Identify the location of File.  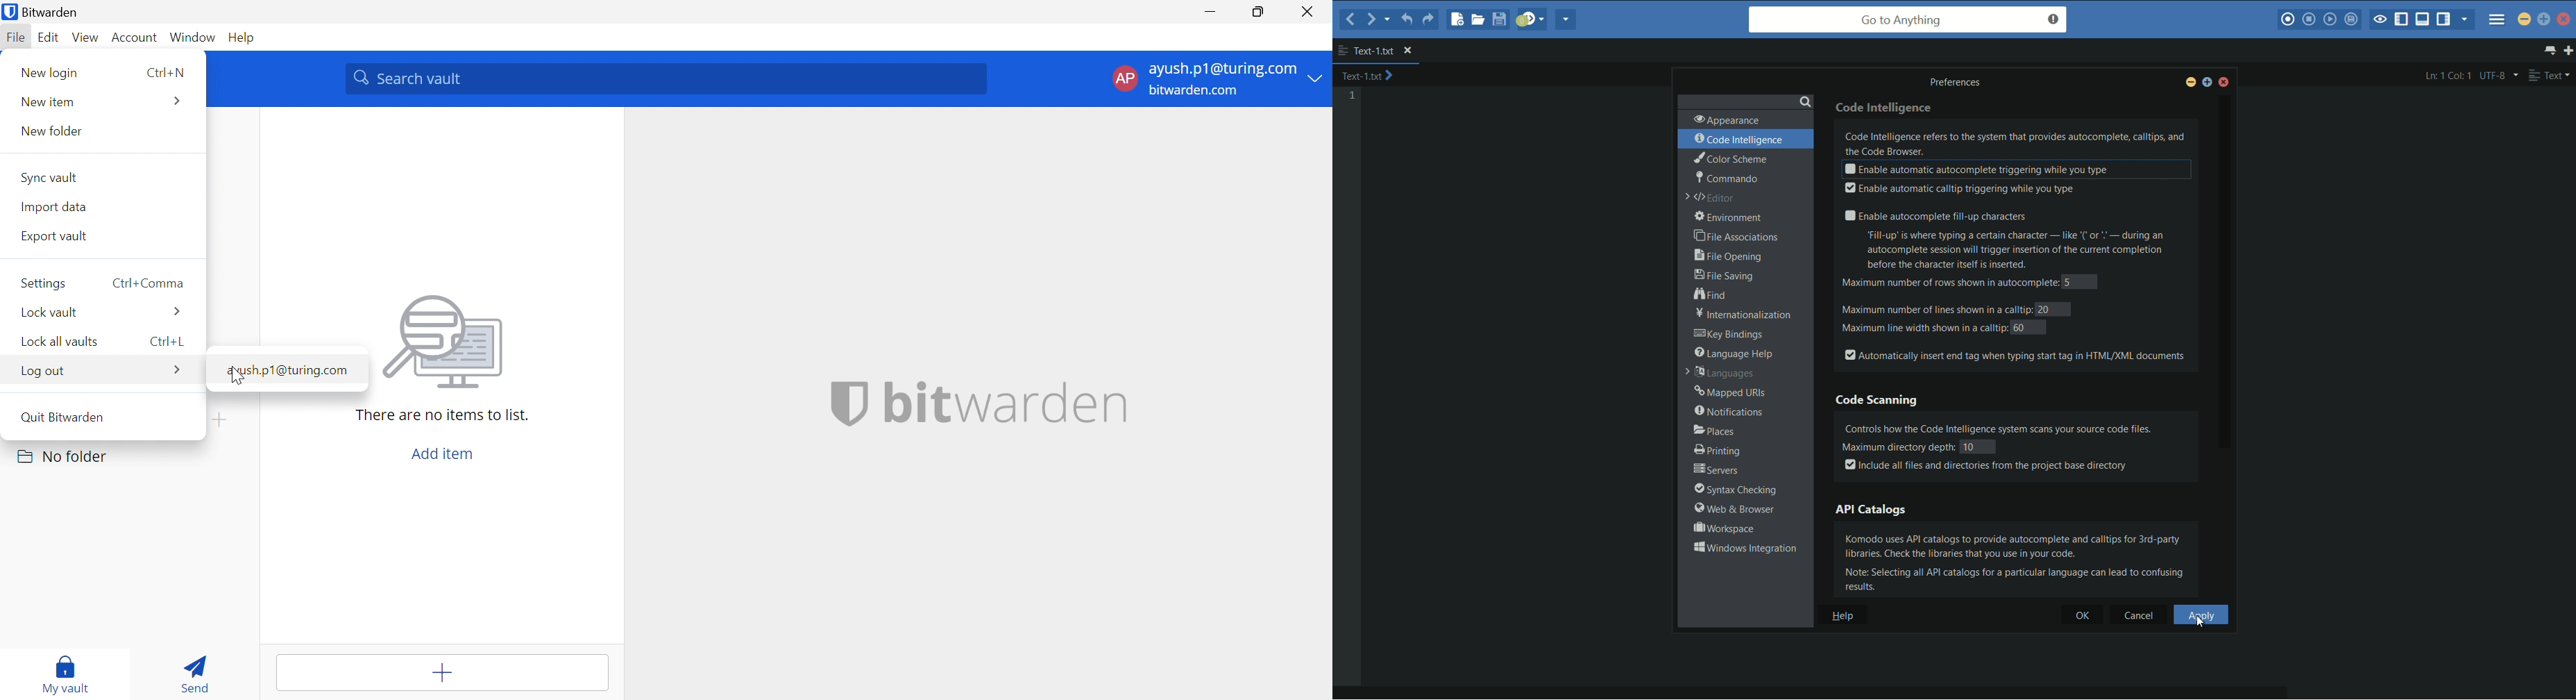
(15, 38).